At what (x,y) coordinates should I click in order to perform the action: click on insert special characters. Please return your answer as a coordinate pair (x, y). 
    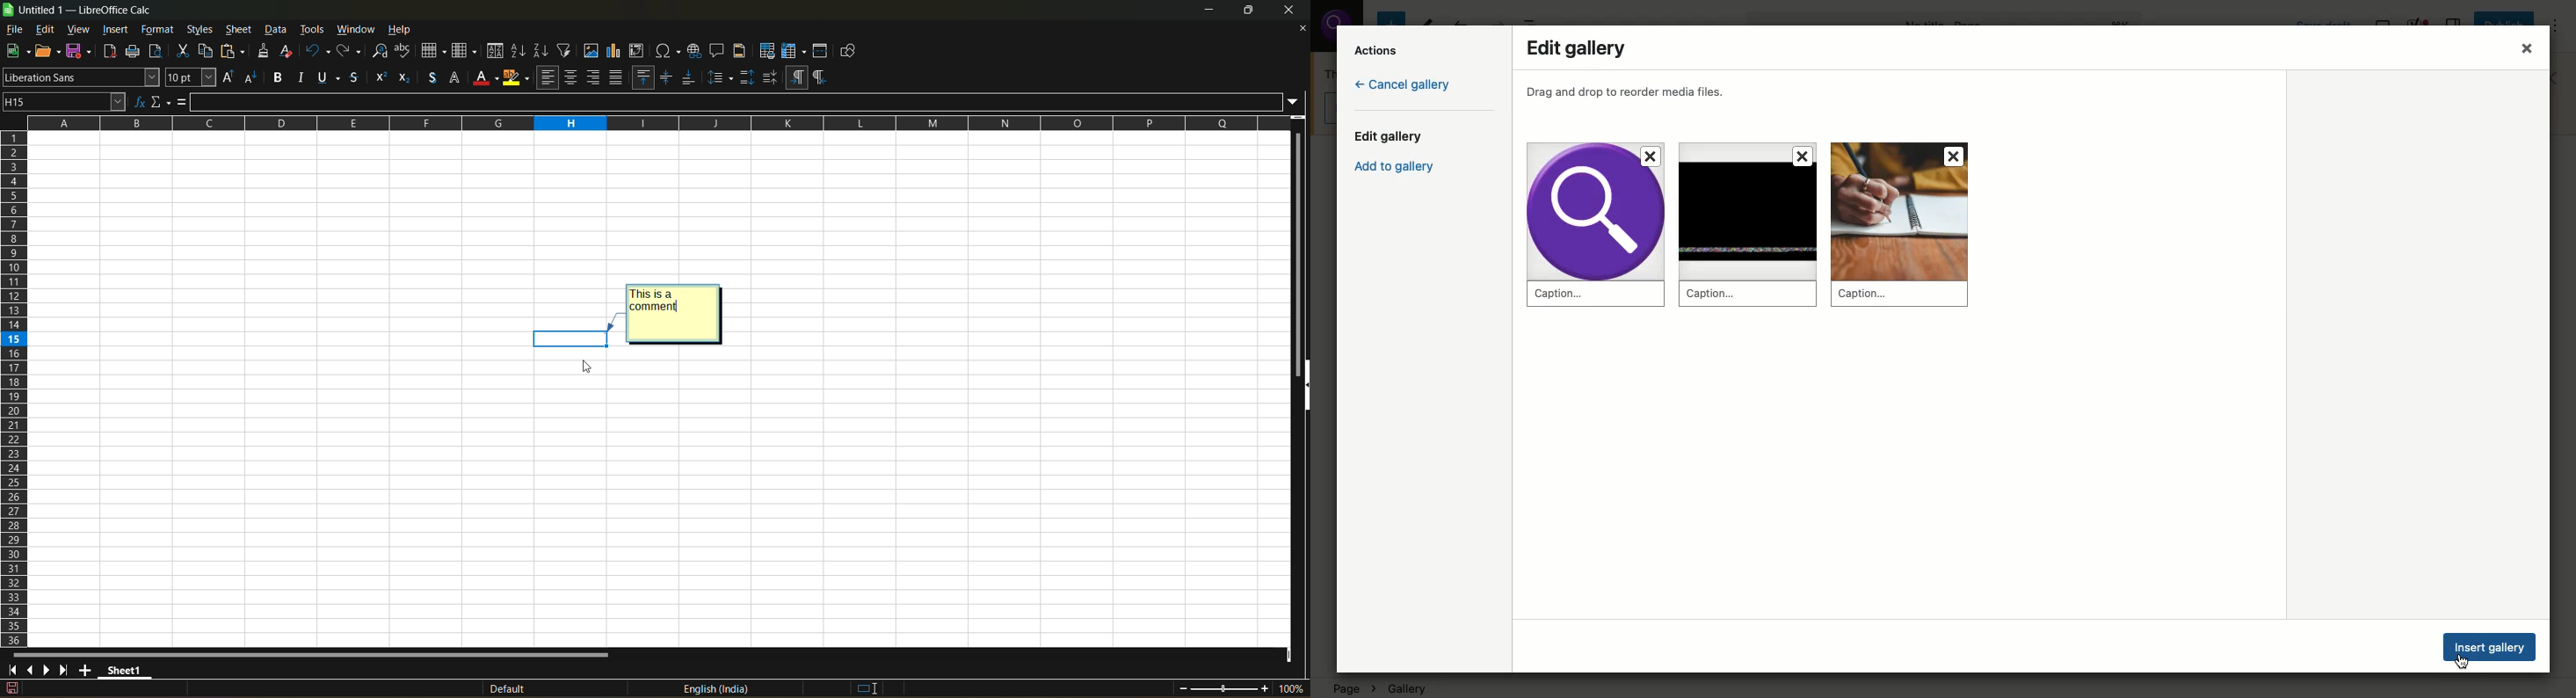
    Looking at the image, I should click on (666, 51).